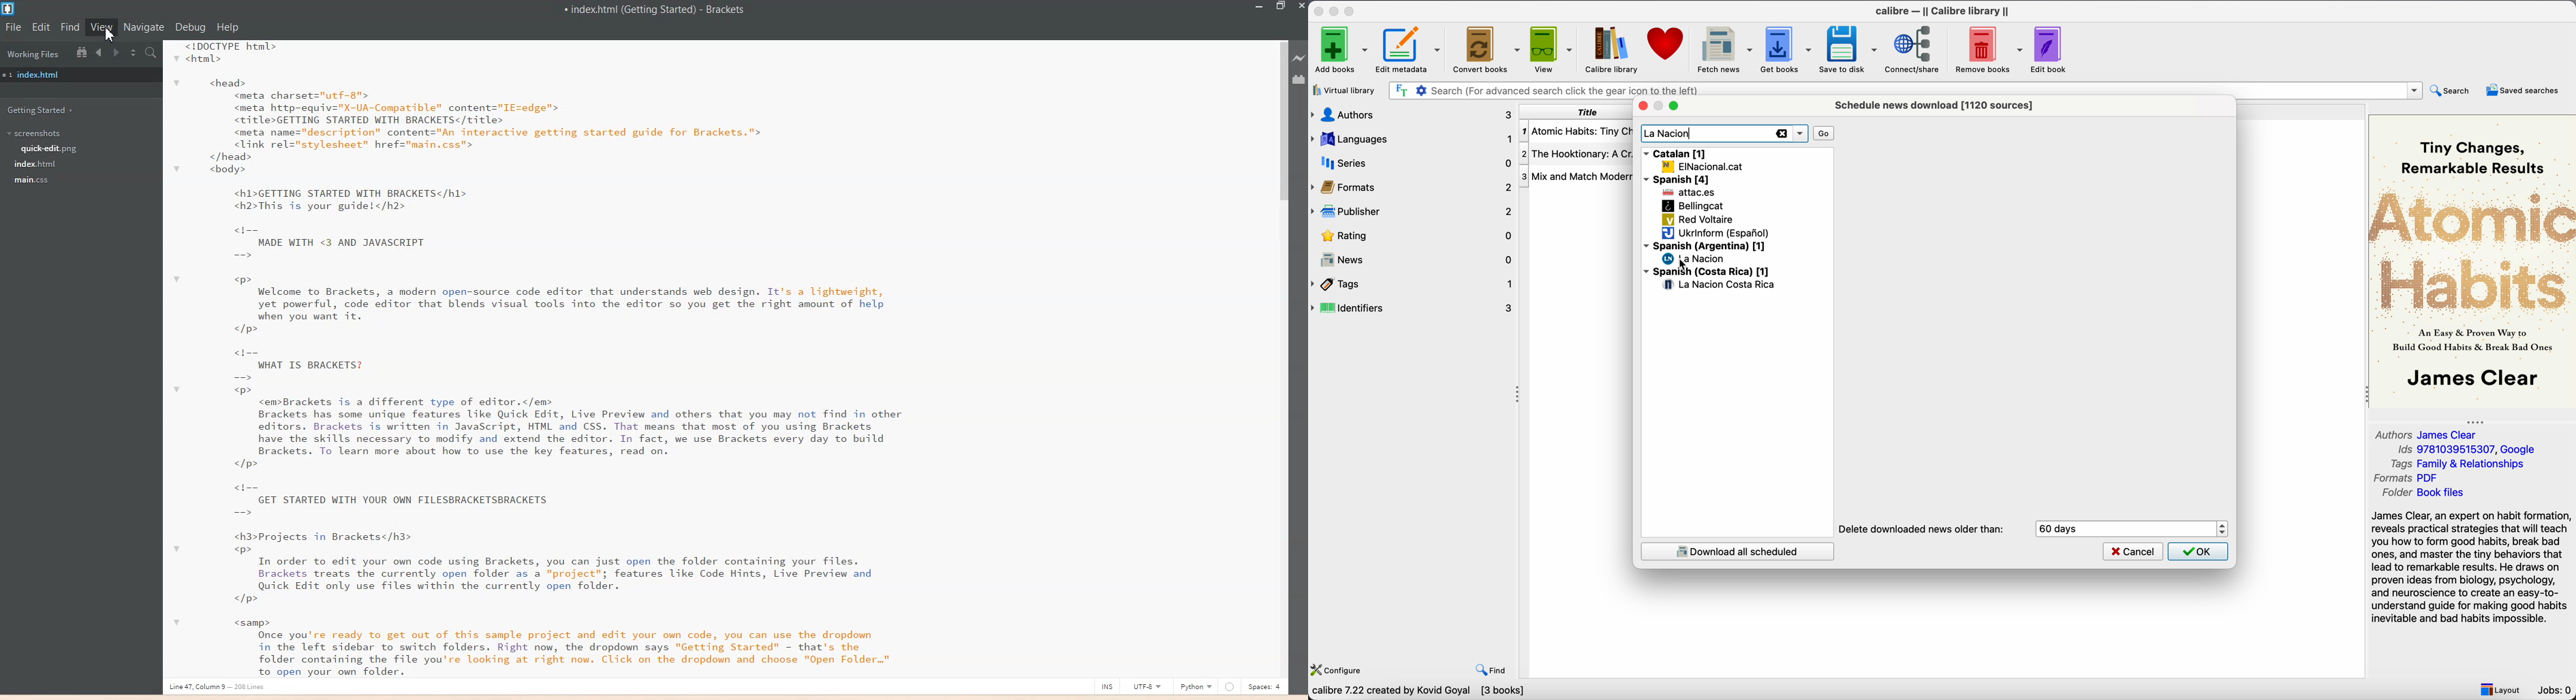 This screenshot has height=700, width=2576. What do you see at coordinates (1413, 139) in the screenshot?
I see `languages` at bounding box center [1413, 139].